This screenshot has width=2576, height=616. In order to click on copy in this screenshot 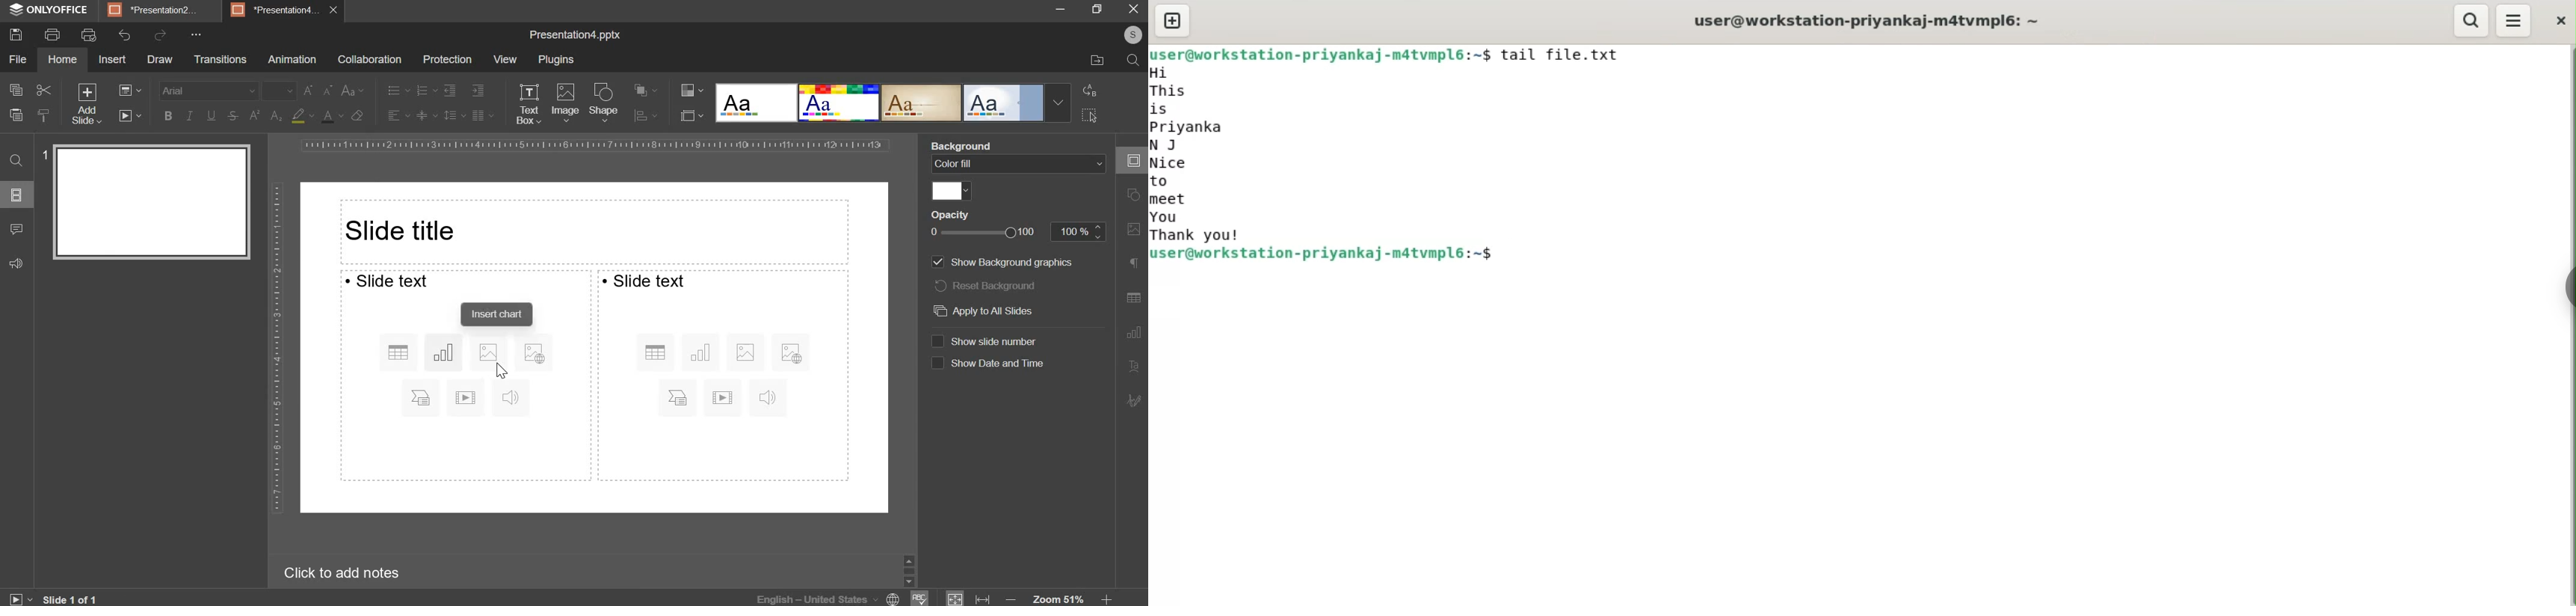, I will do `click(15, 90)`.